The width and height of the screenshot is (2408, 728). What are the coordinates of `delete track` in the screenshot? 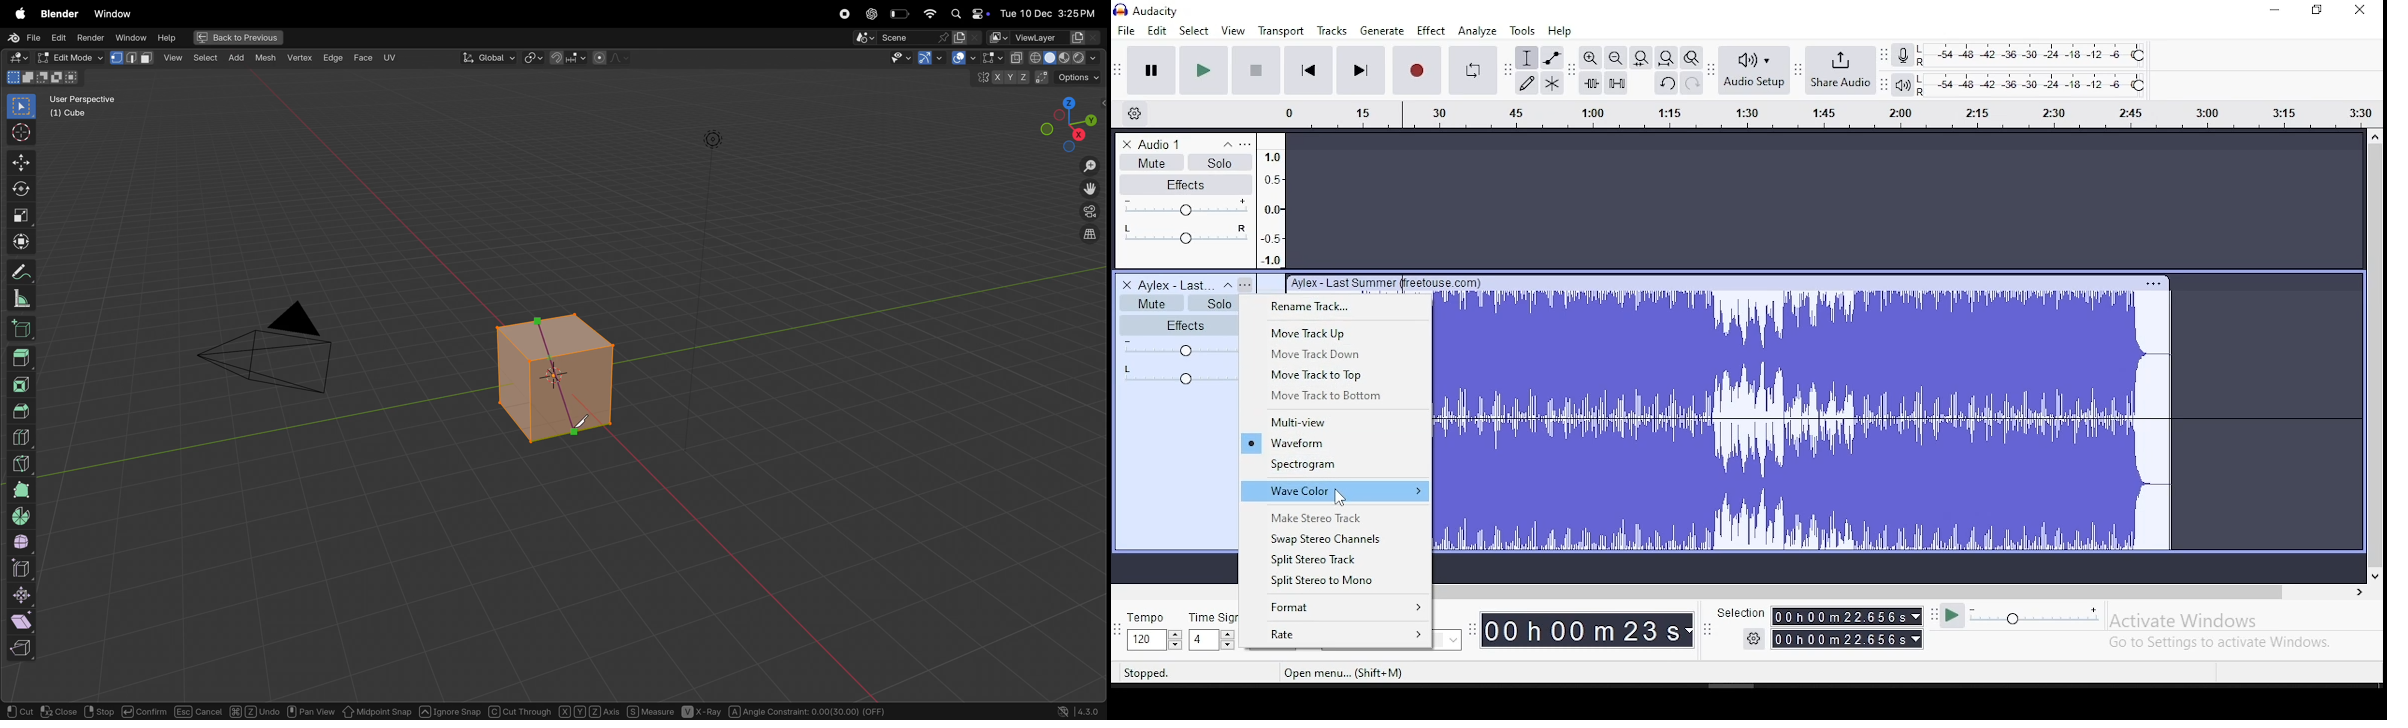 It's located at (1125, 284).